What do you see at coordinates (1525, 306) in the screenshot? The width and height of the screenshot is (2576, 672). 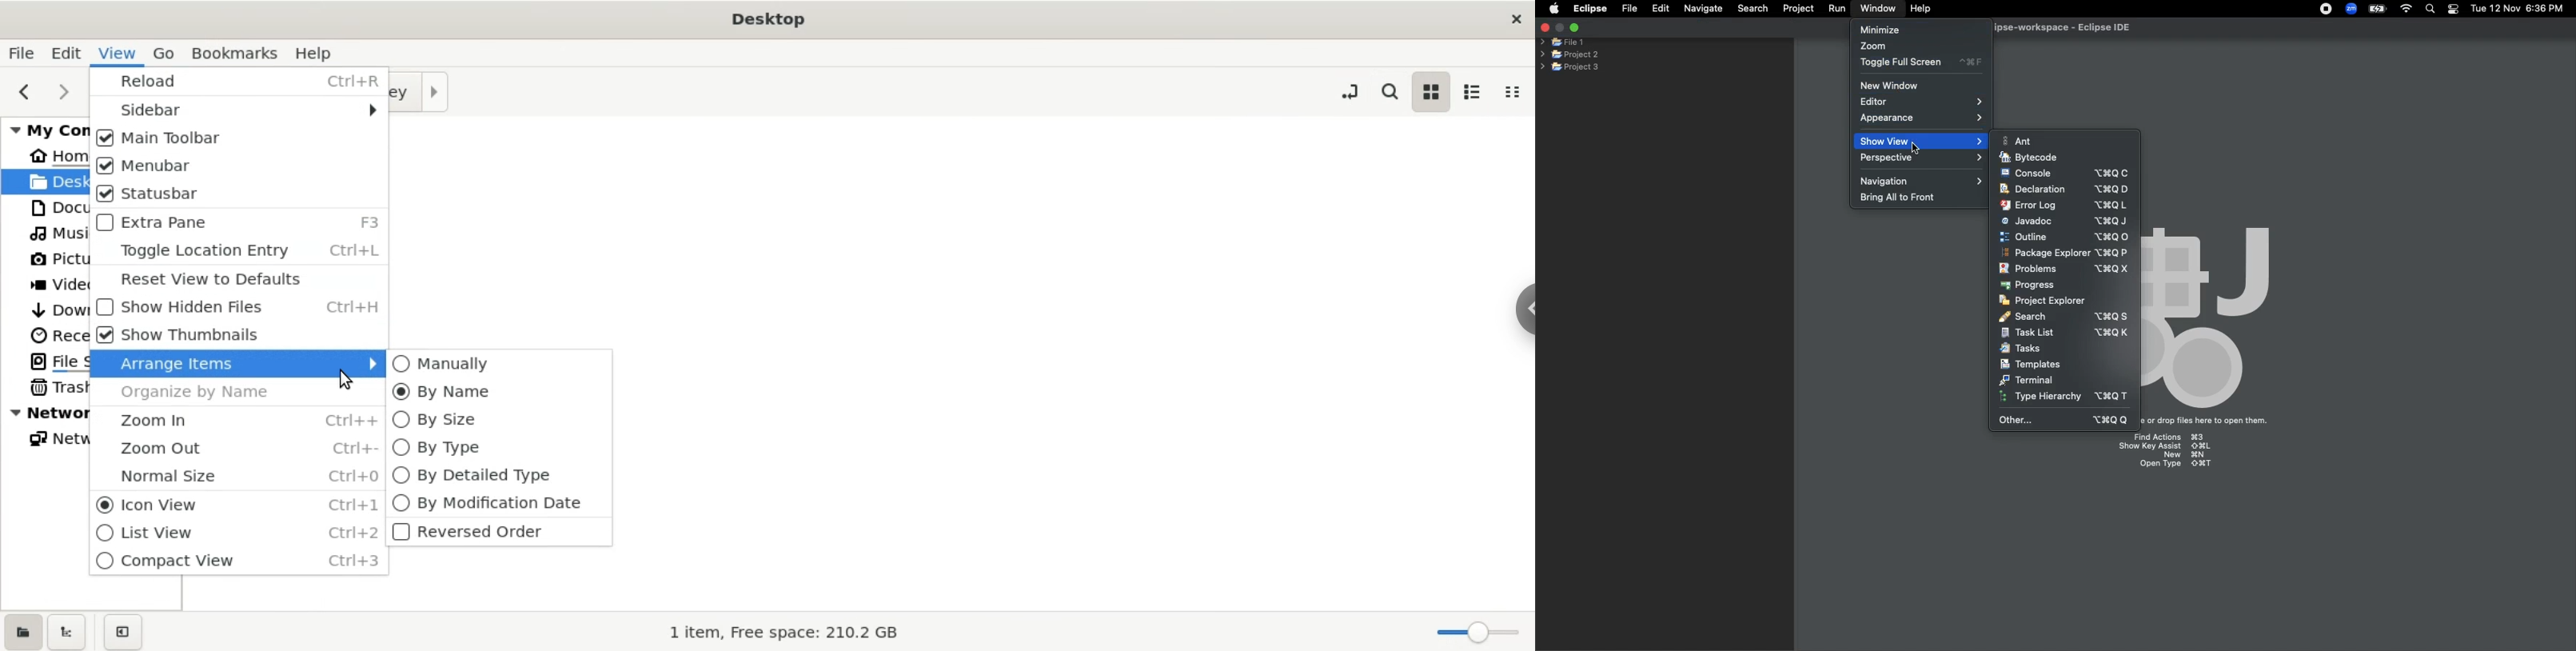 I see `chrome options` at bounding box center [1525, 306].